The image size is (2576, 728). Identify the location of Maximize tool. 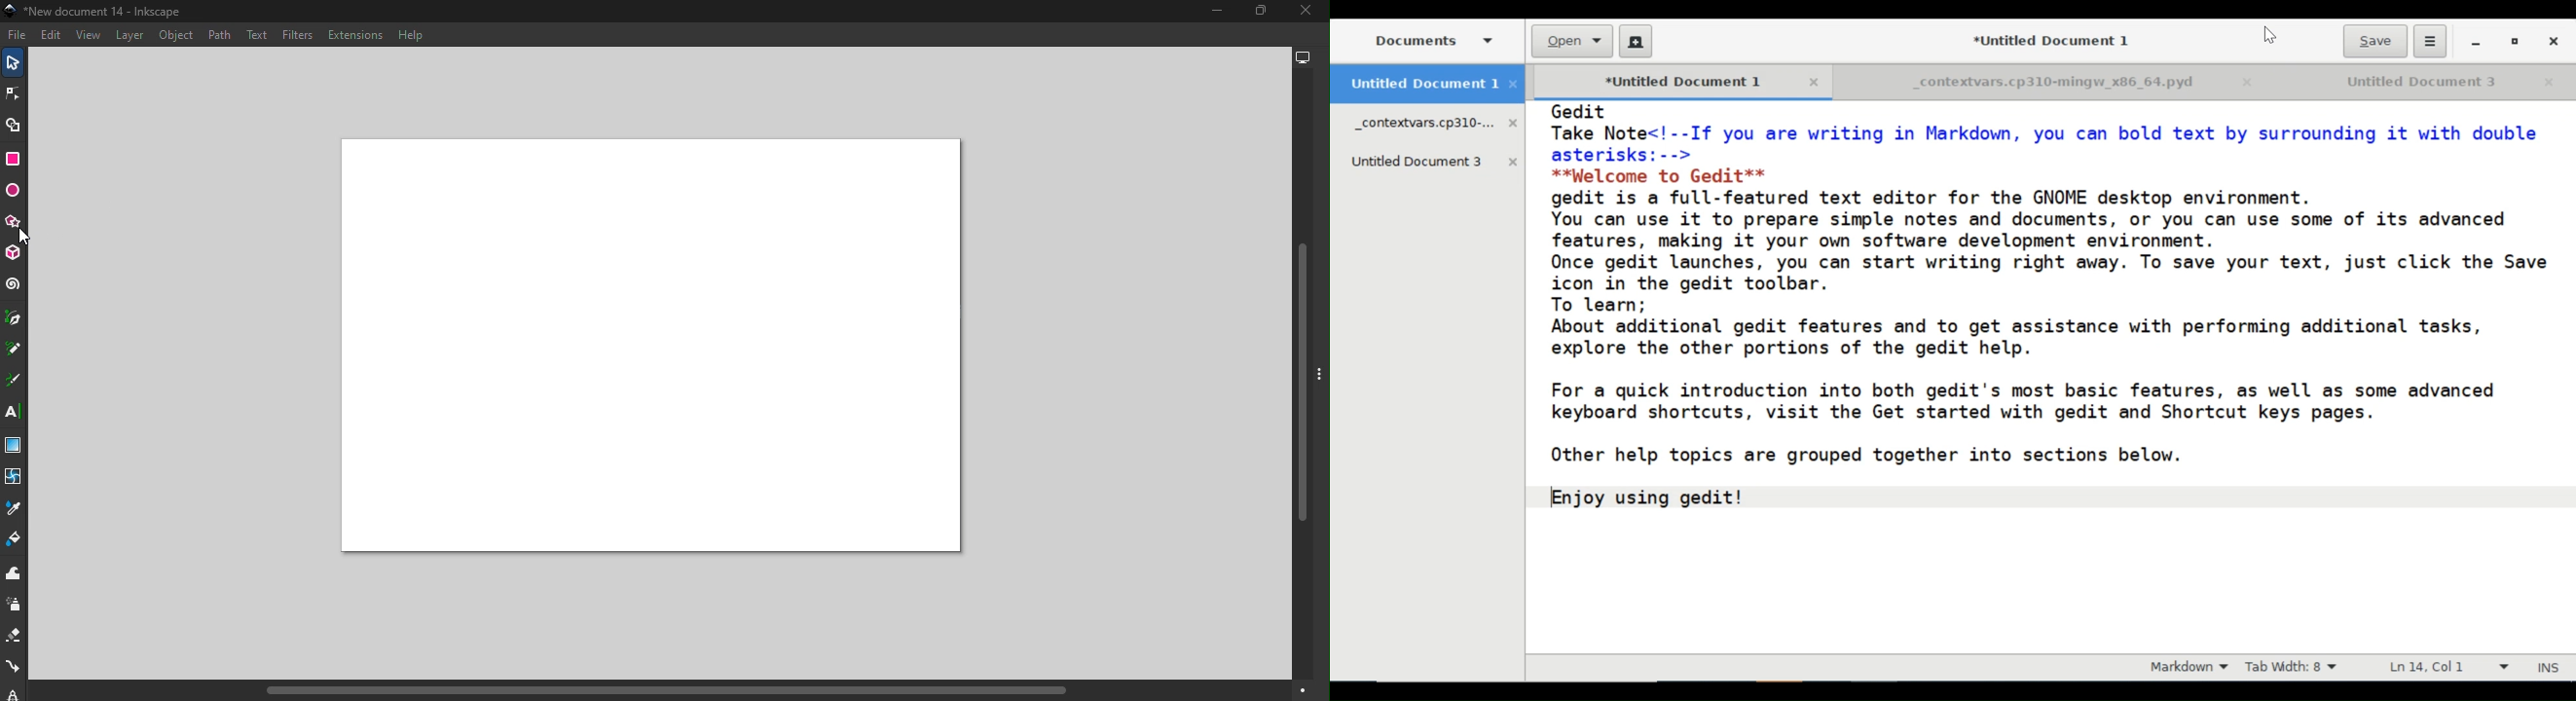
(1256, 11).